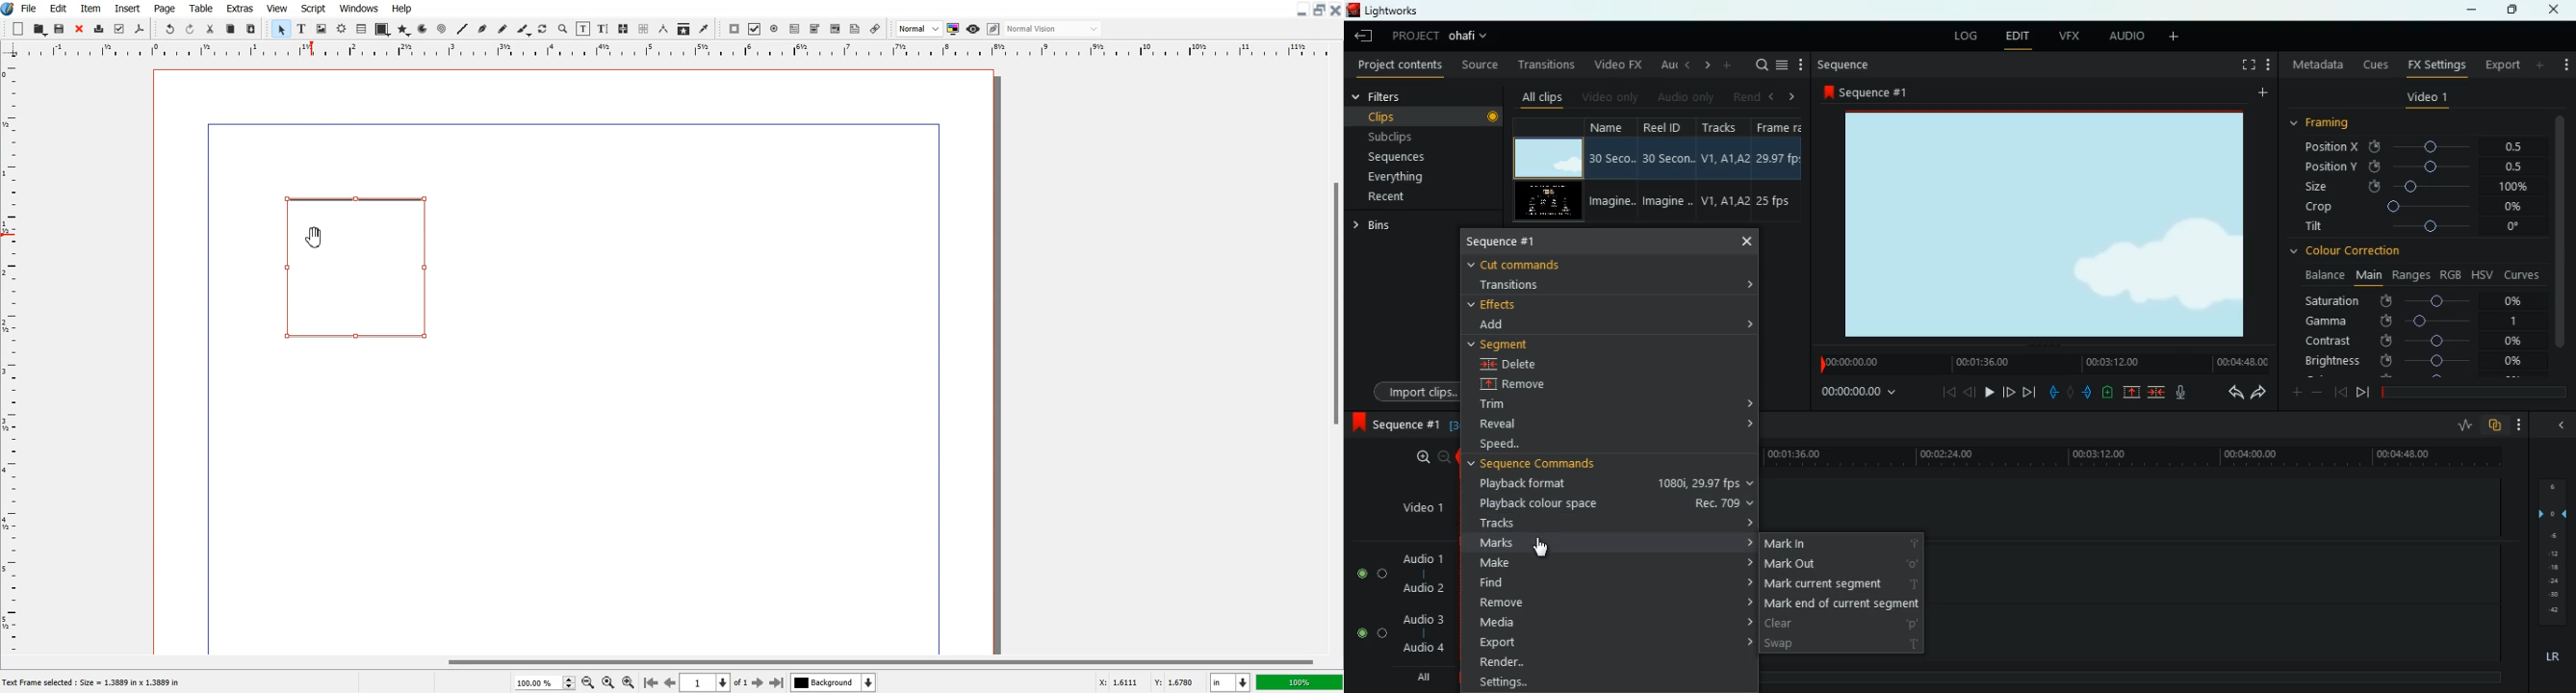  I want to click on left, so click(1685, 65).